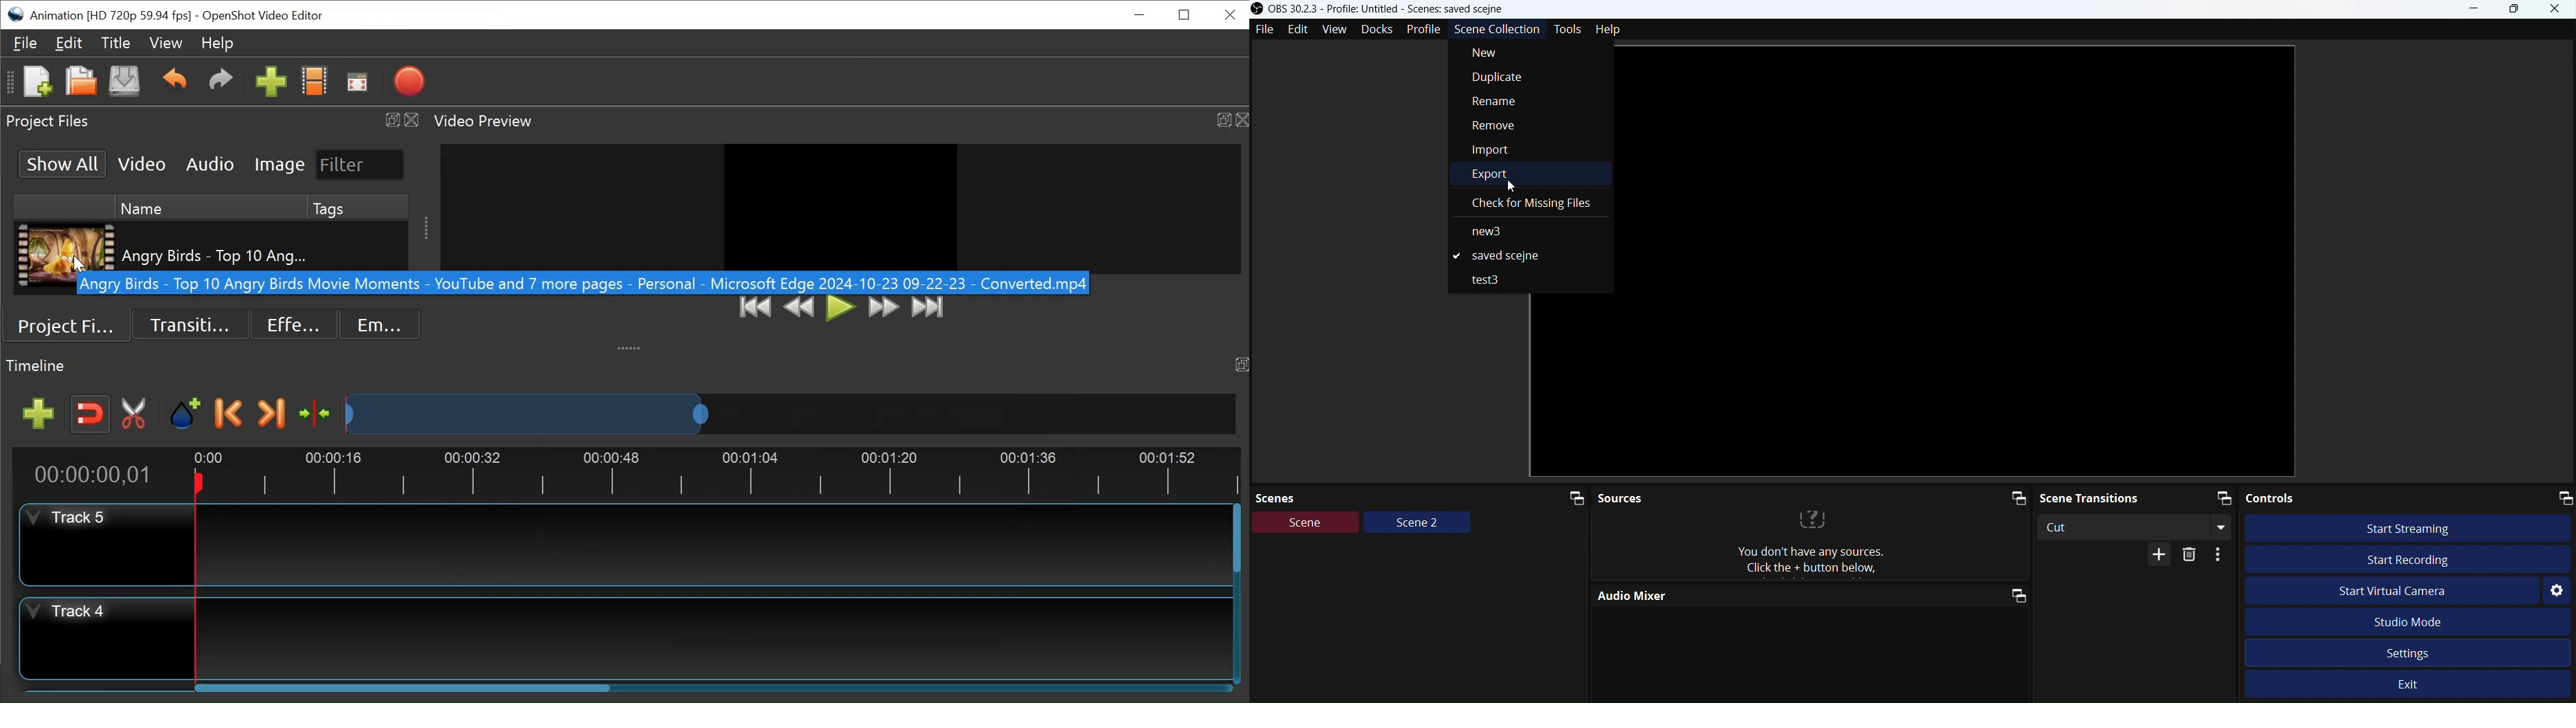 This screenshot has width=2576, height=728. I want to click on Saved scene, so click(1494, 259).